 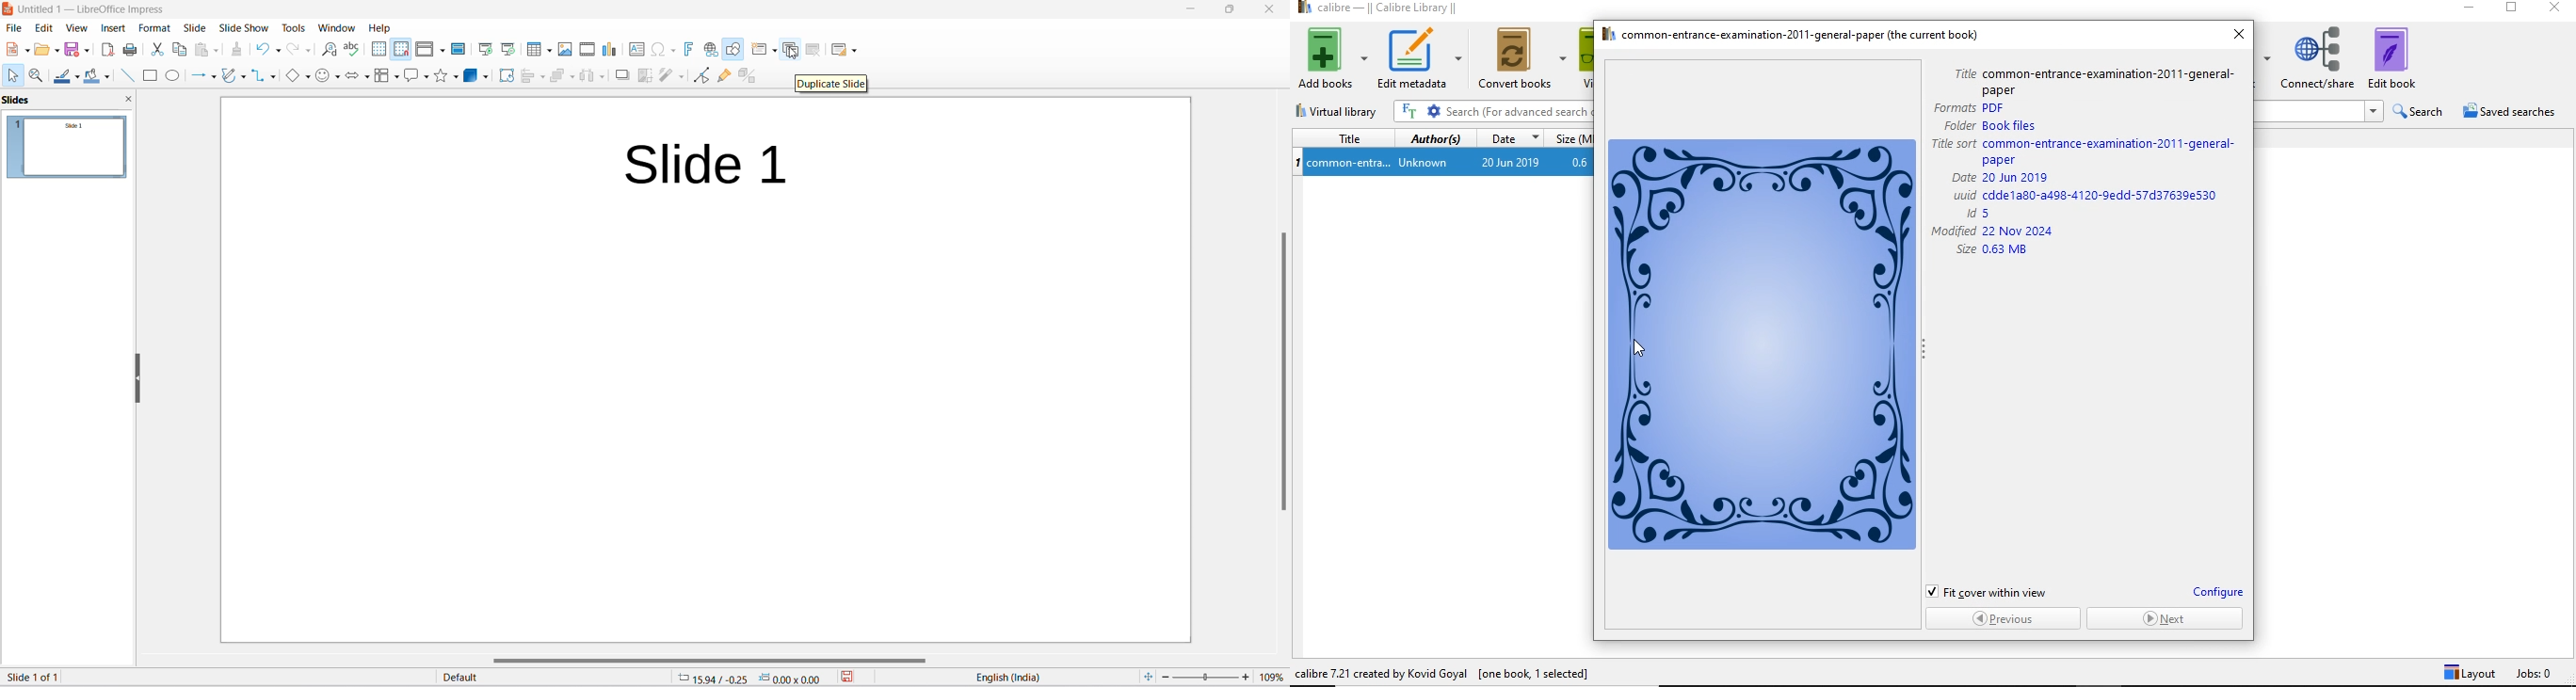 What do you see at coordinates (1027, 677) in the screenshot?
I see `text language` at bounding box center [1027, 677].